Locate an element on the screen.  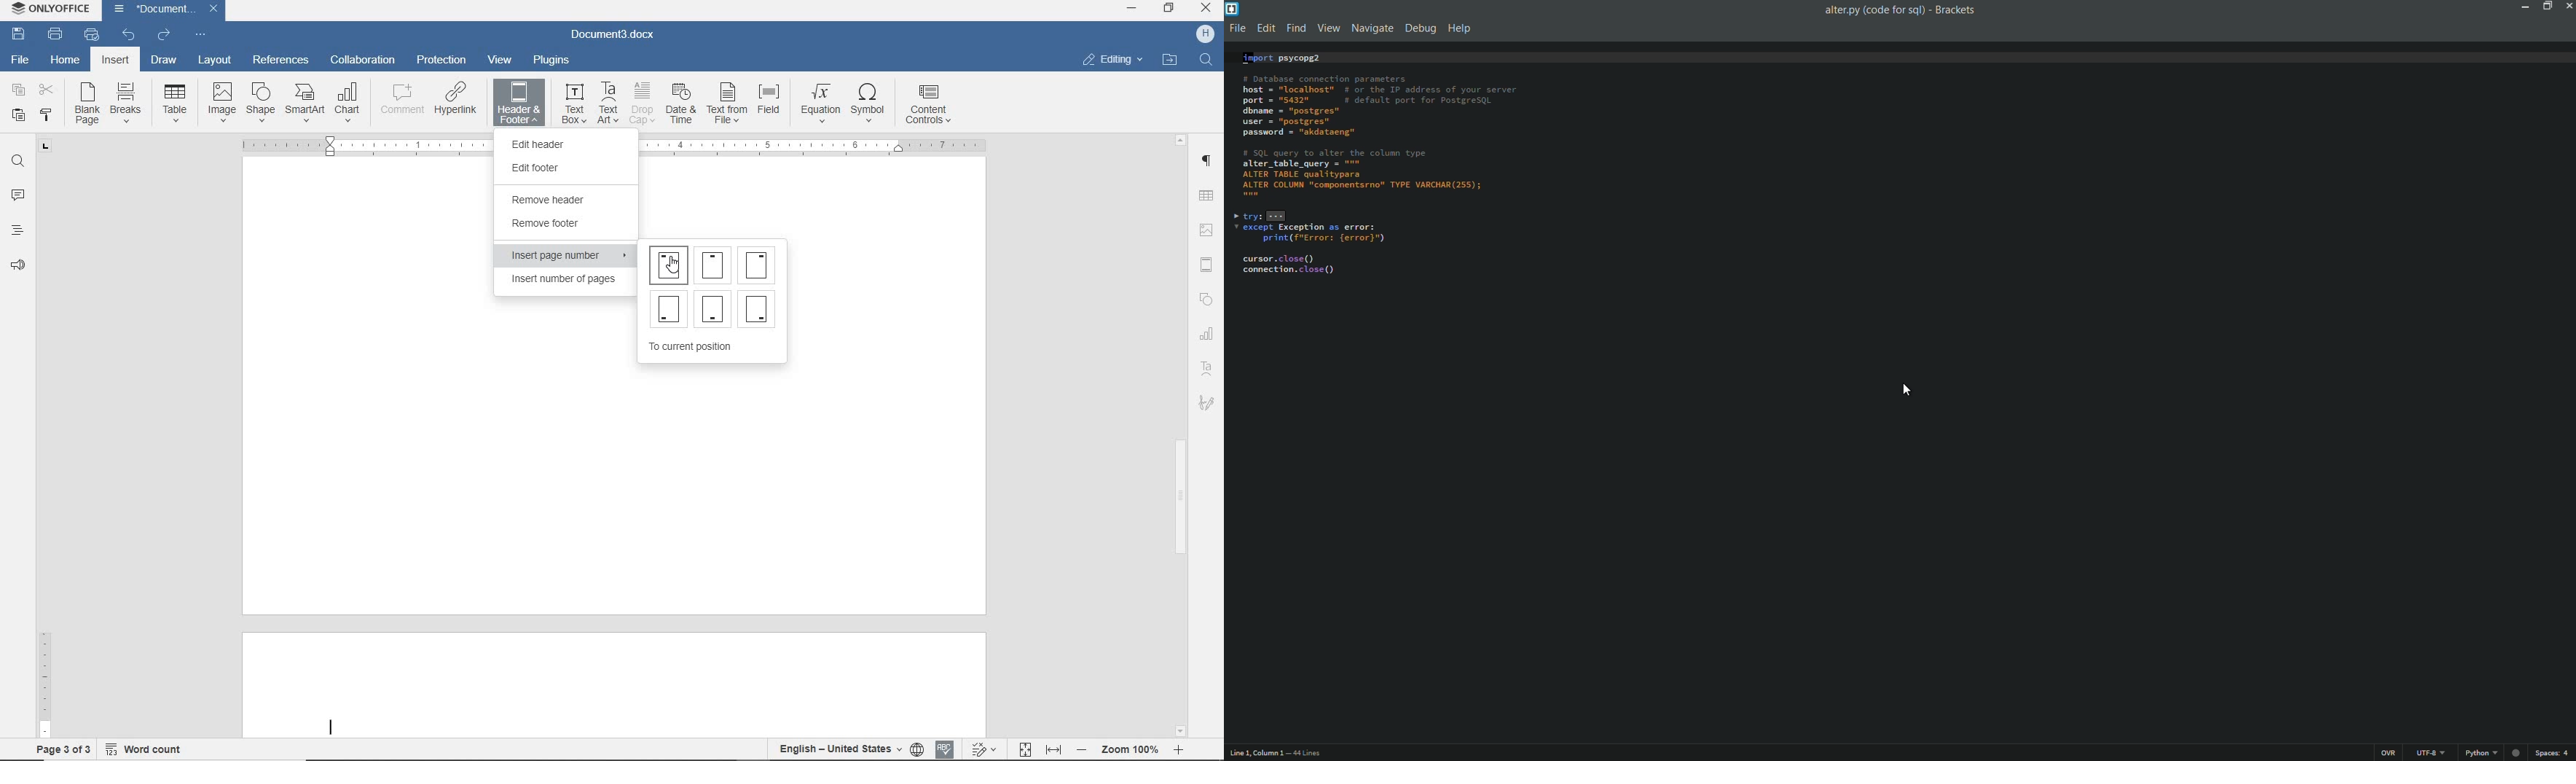
HOME is located at coordinates (66, 61).